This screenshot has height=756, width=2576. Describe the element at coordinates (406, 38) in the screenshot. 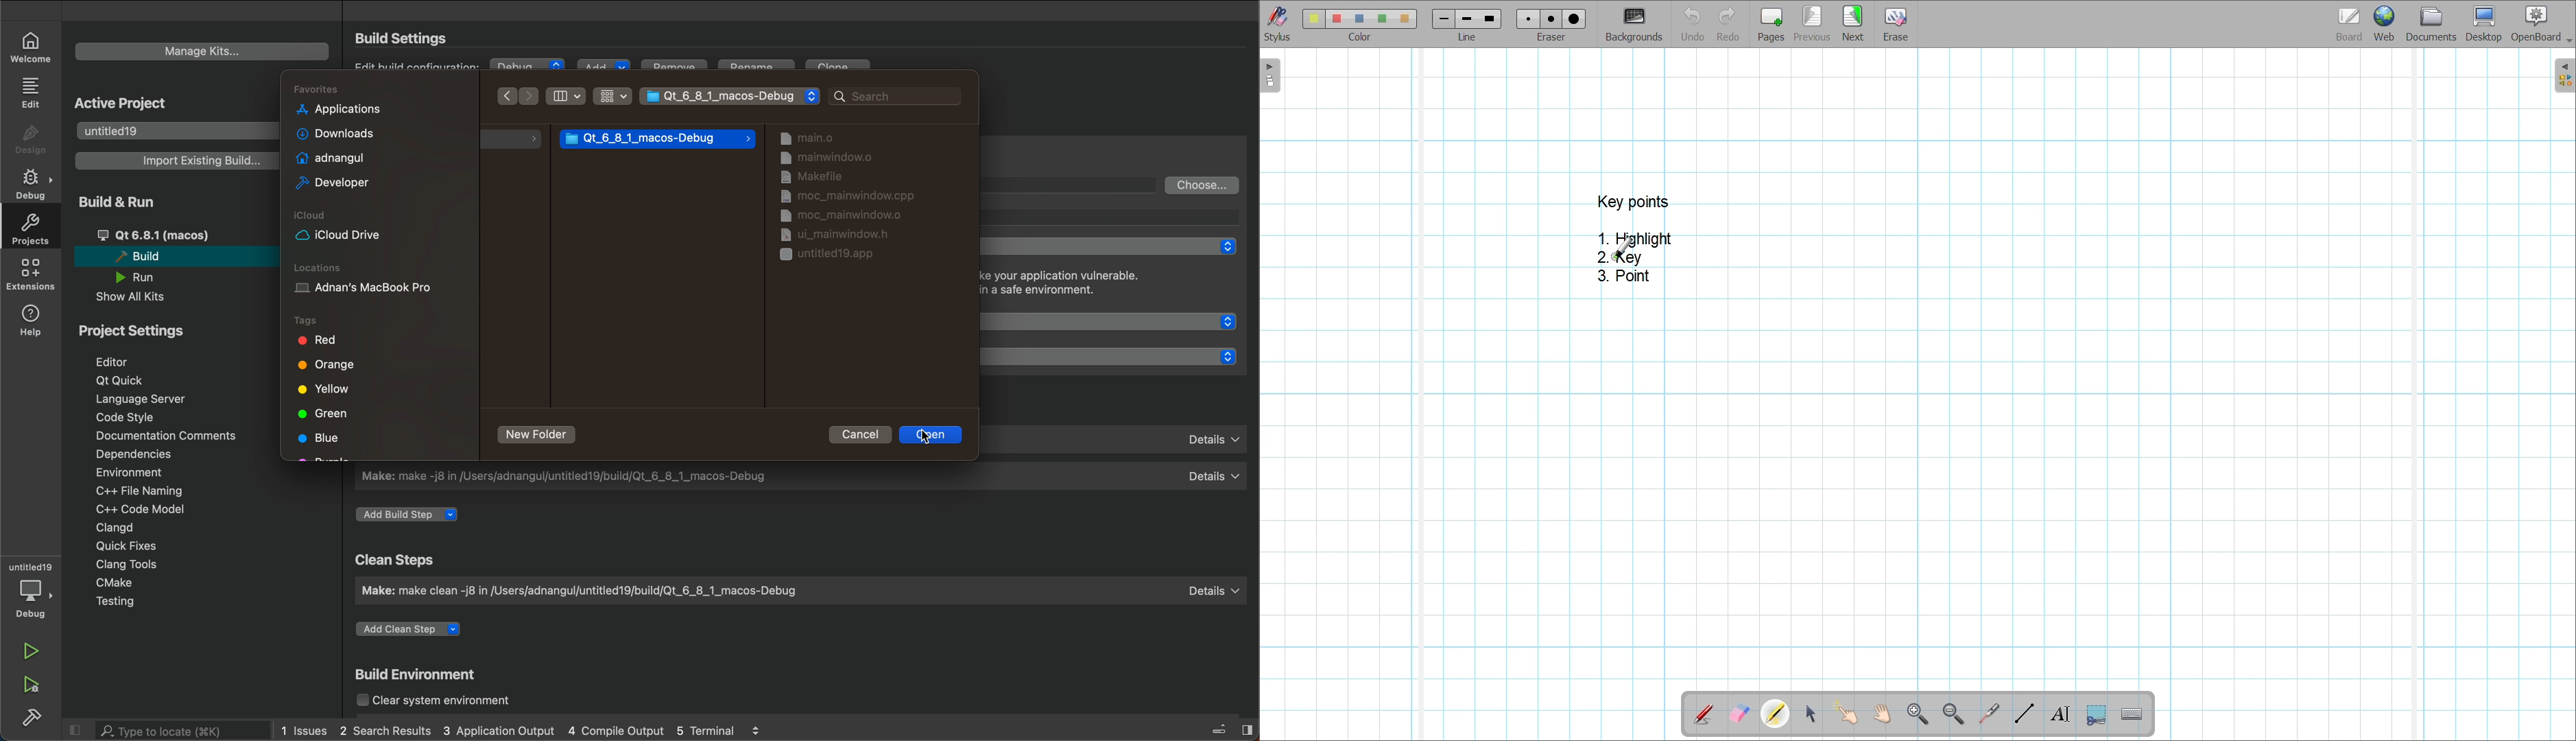

I see `build setting` at that location.